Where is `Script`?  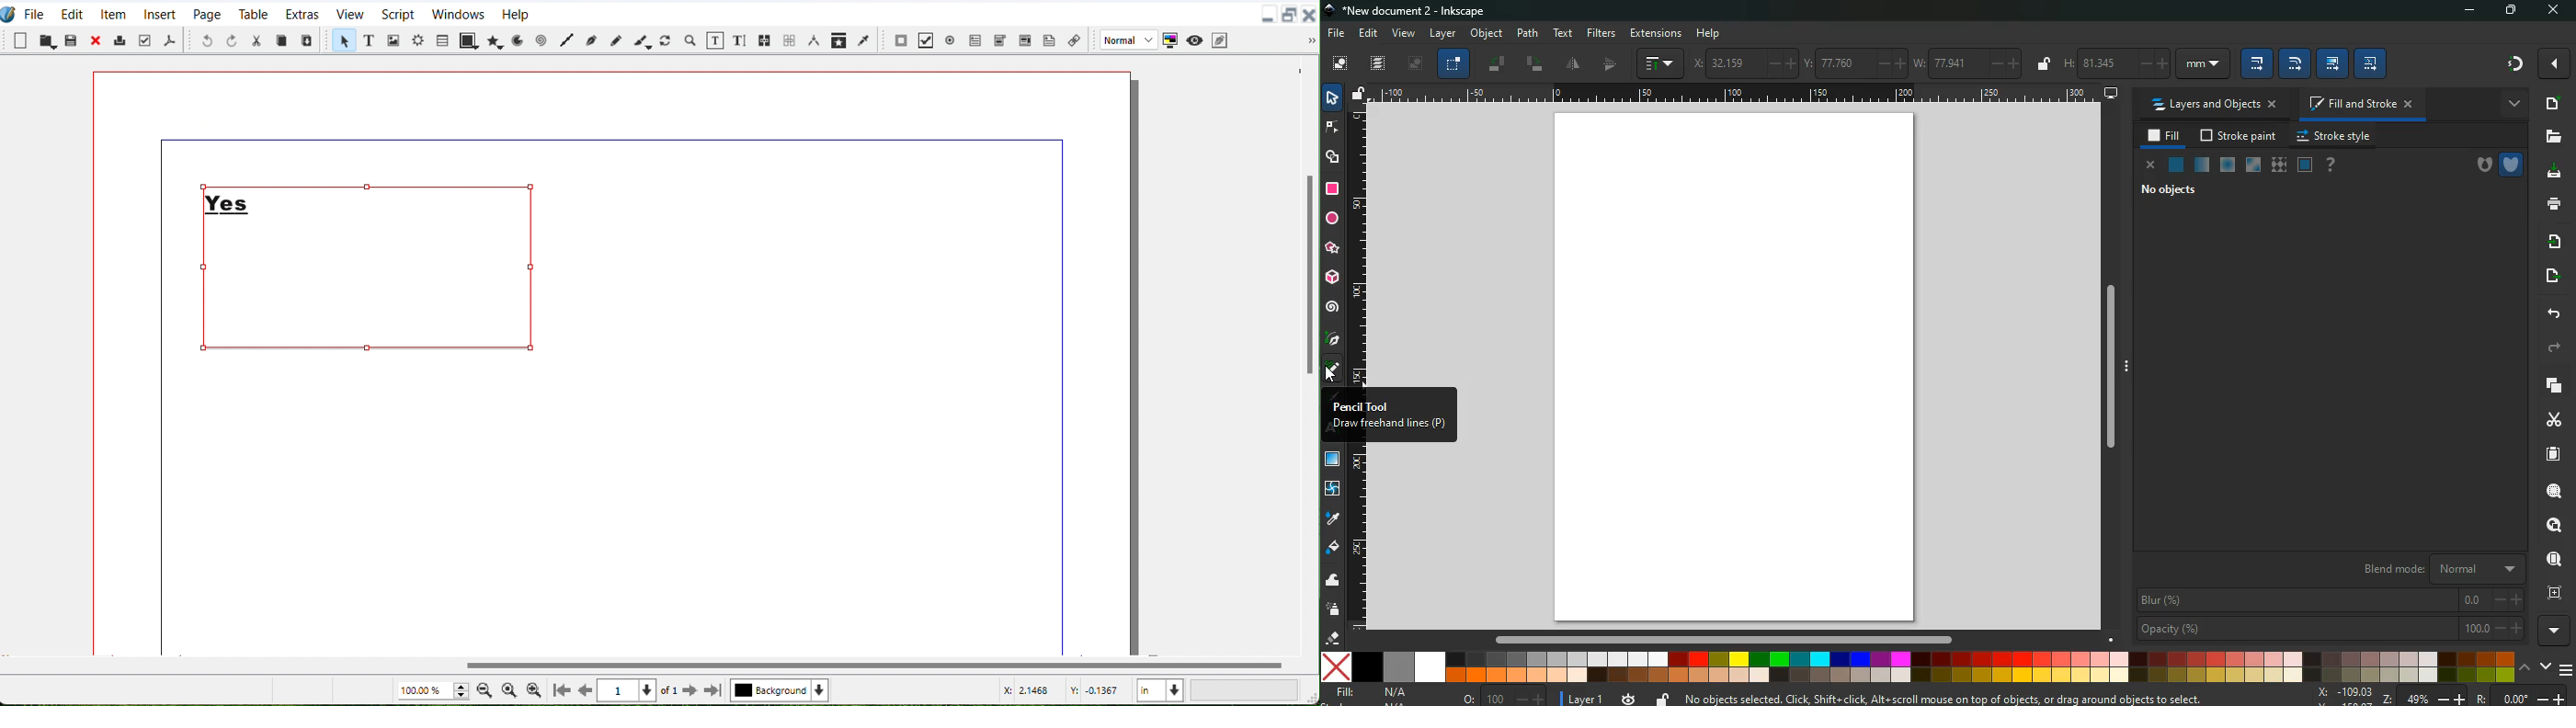
Script is located at coordinates (399, 13).